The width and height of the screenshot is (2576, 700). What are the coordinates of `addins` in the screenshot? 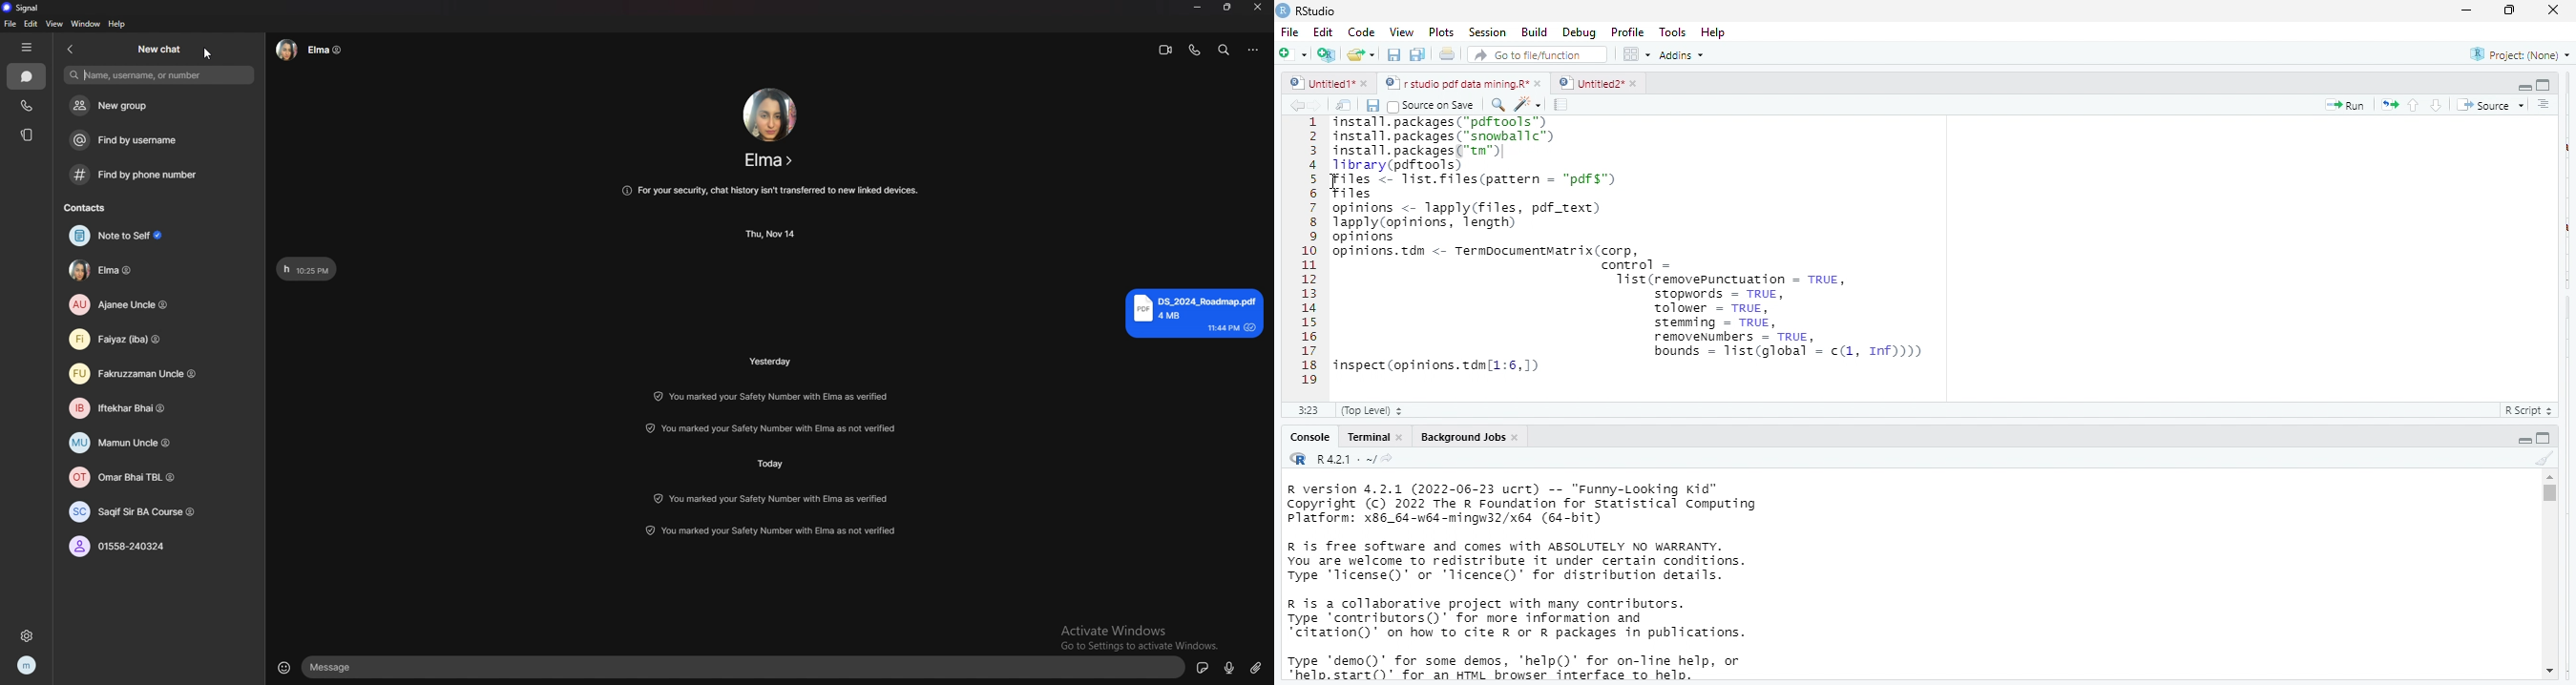 It's located at (1686, 54).